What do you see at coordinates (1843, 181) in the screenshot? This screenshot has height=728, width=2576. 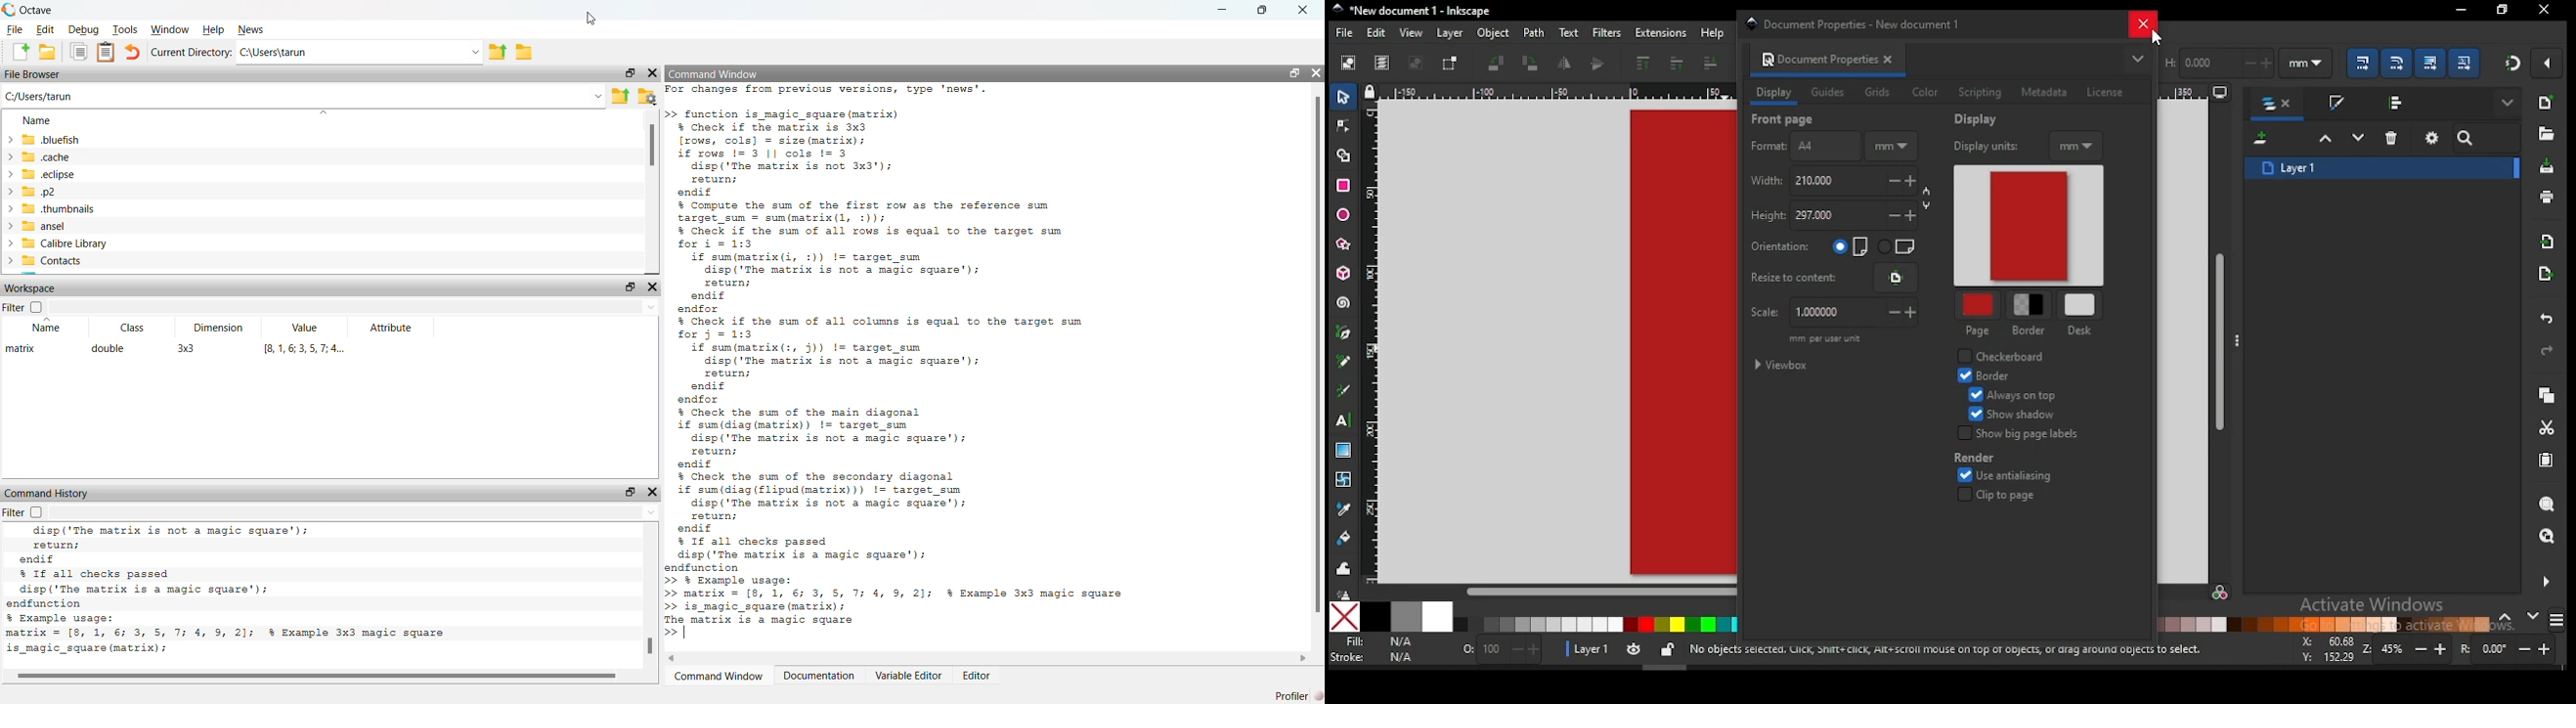 I see `width` at bounding box center [1843, 181].